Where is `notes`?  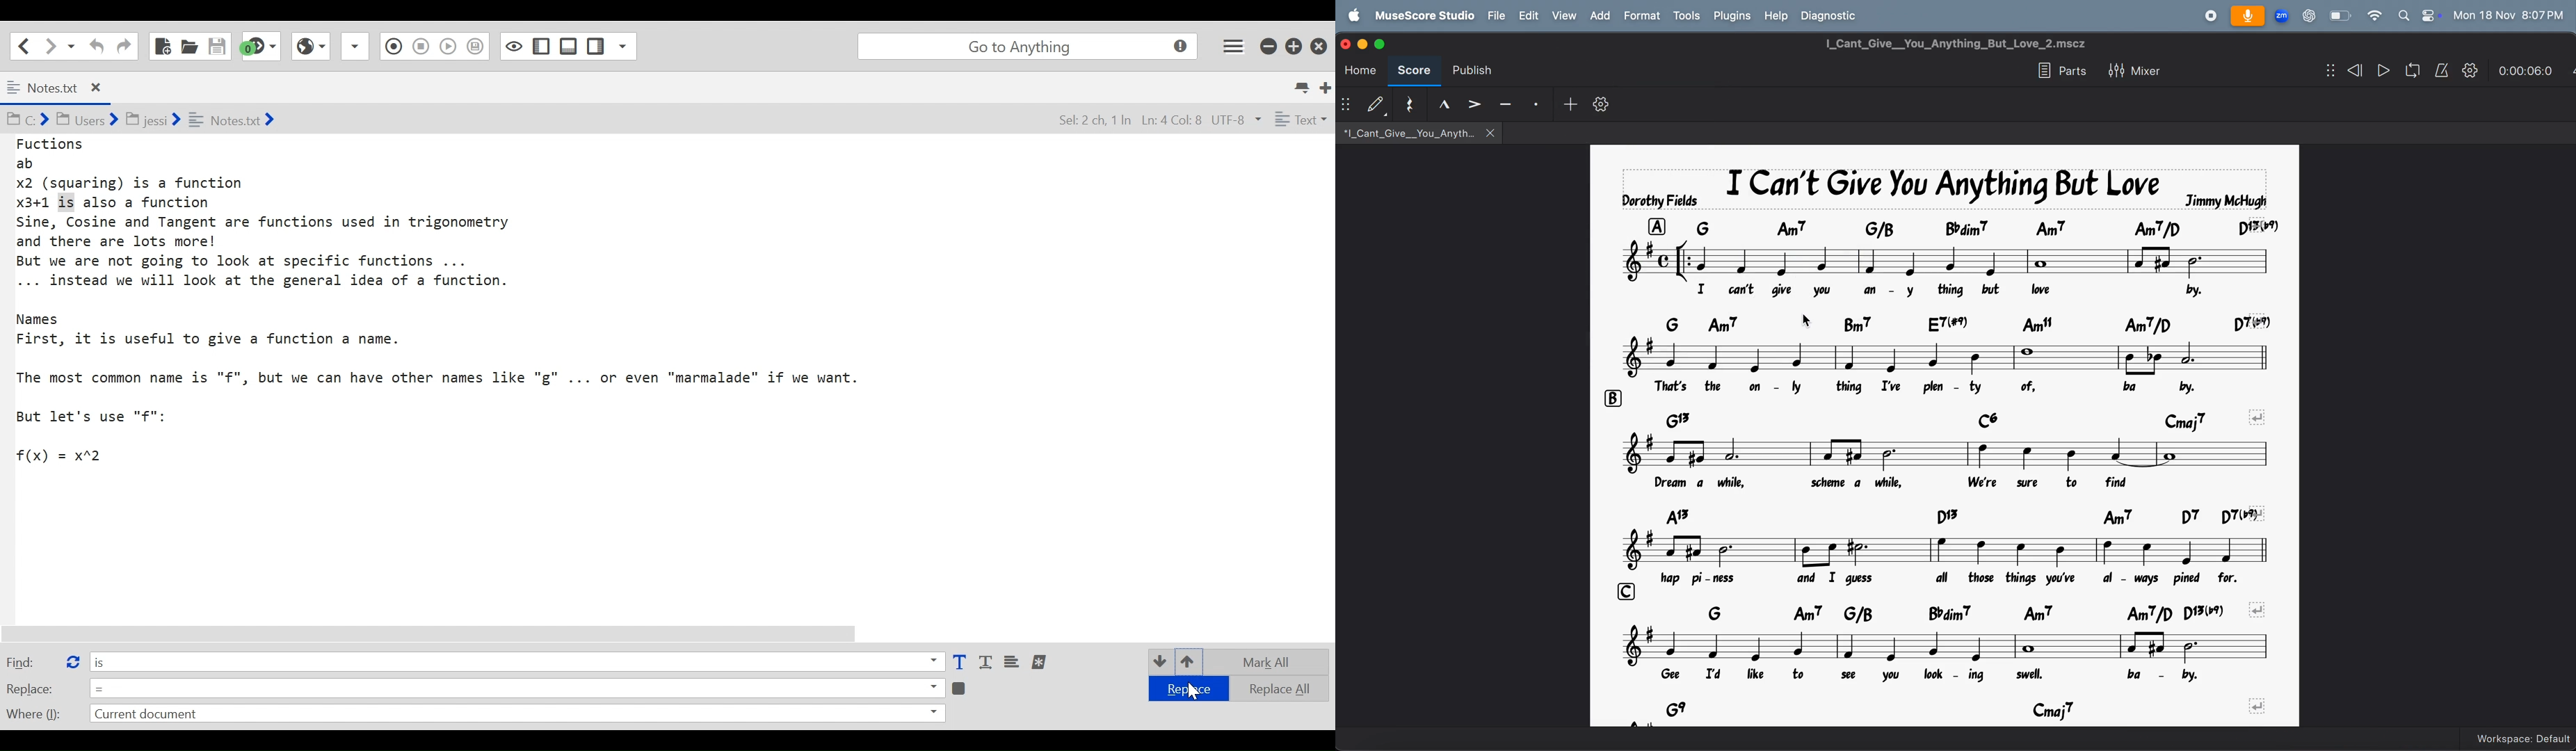 notes is located at coordinates (1945, 260).